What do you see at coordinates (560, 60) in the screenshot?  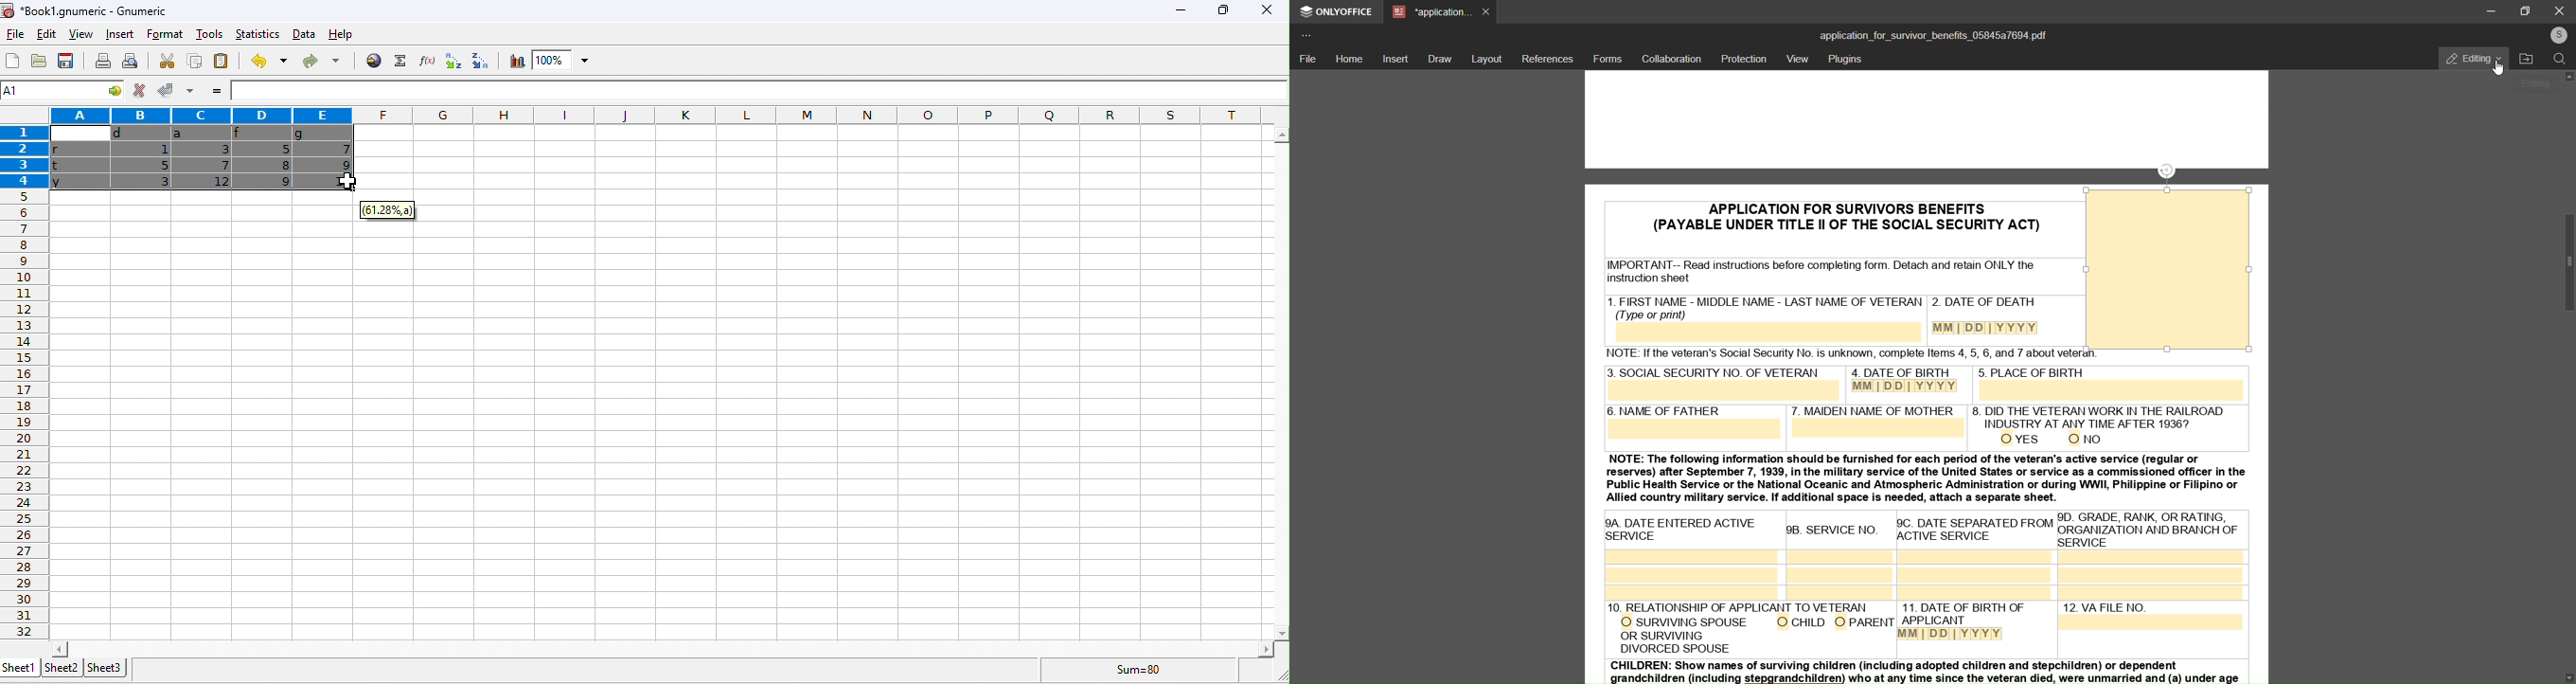 I see `zoom` at bounding box center [560, 60].